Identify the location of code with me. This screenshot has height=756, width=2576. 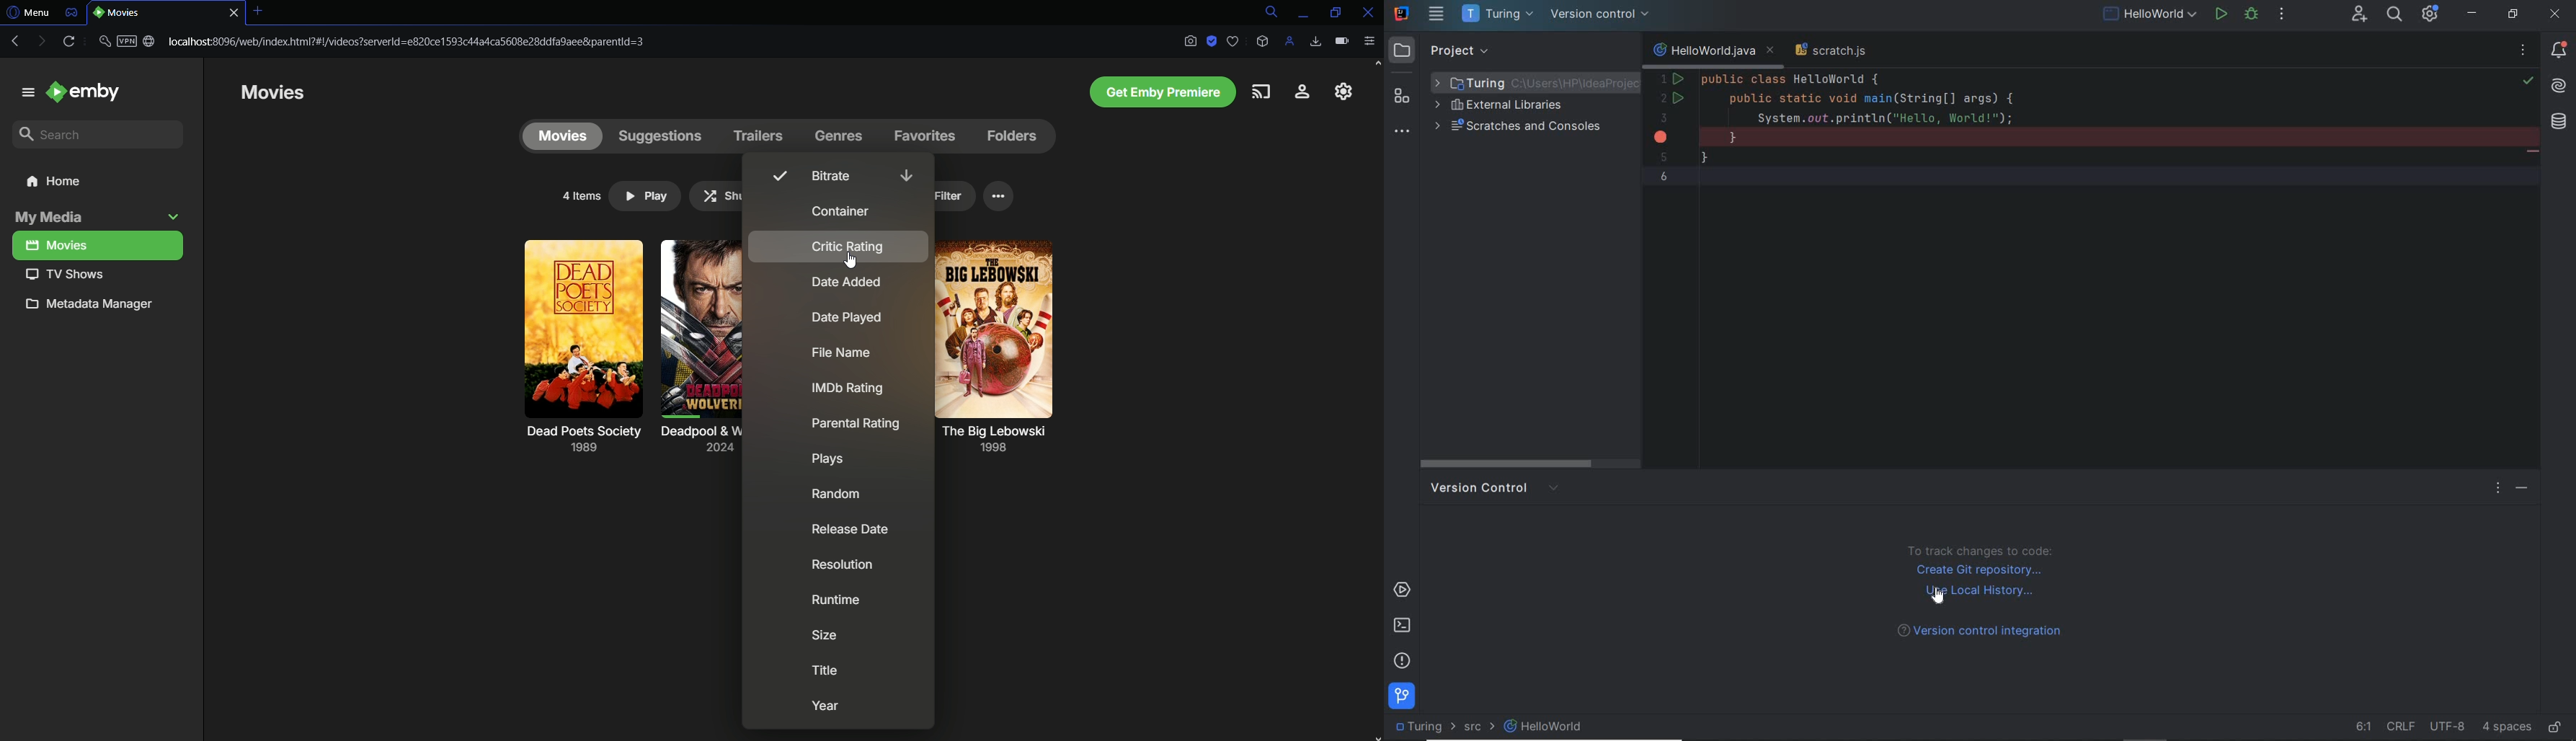
(2360, 13).